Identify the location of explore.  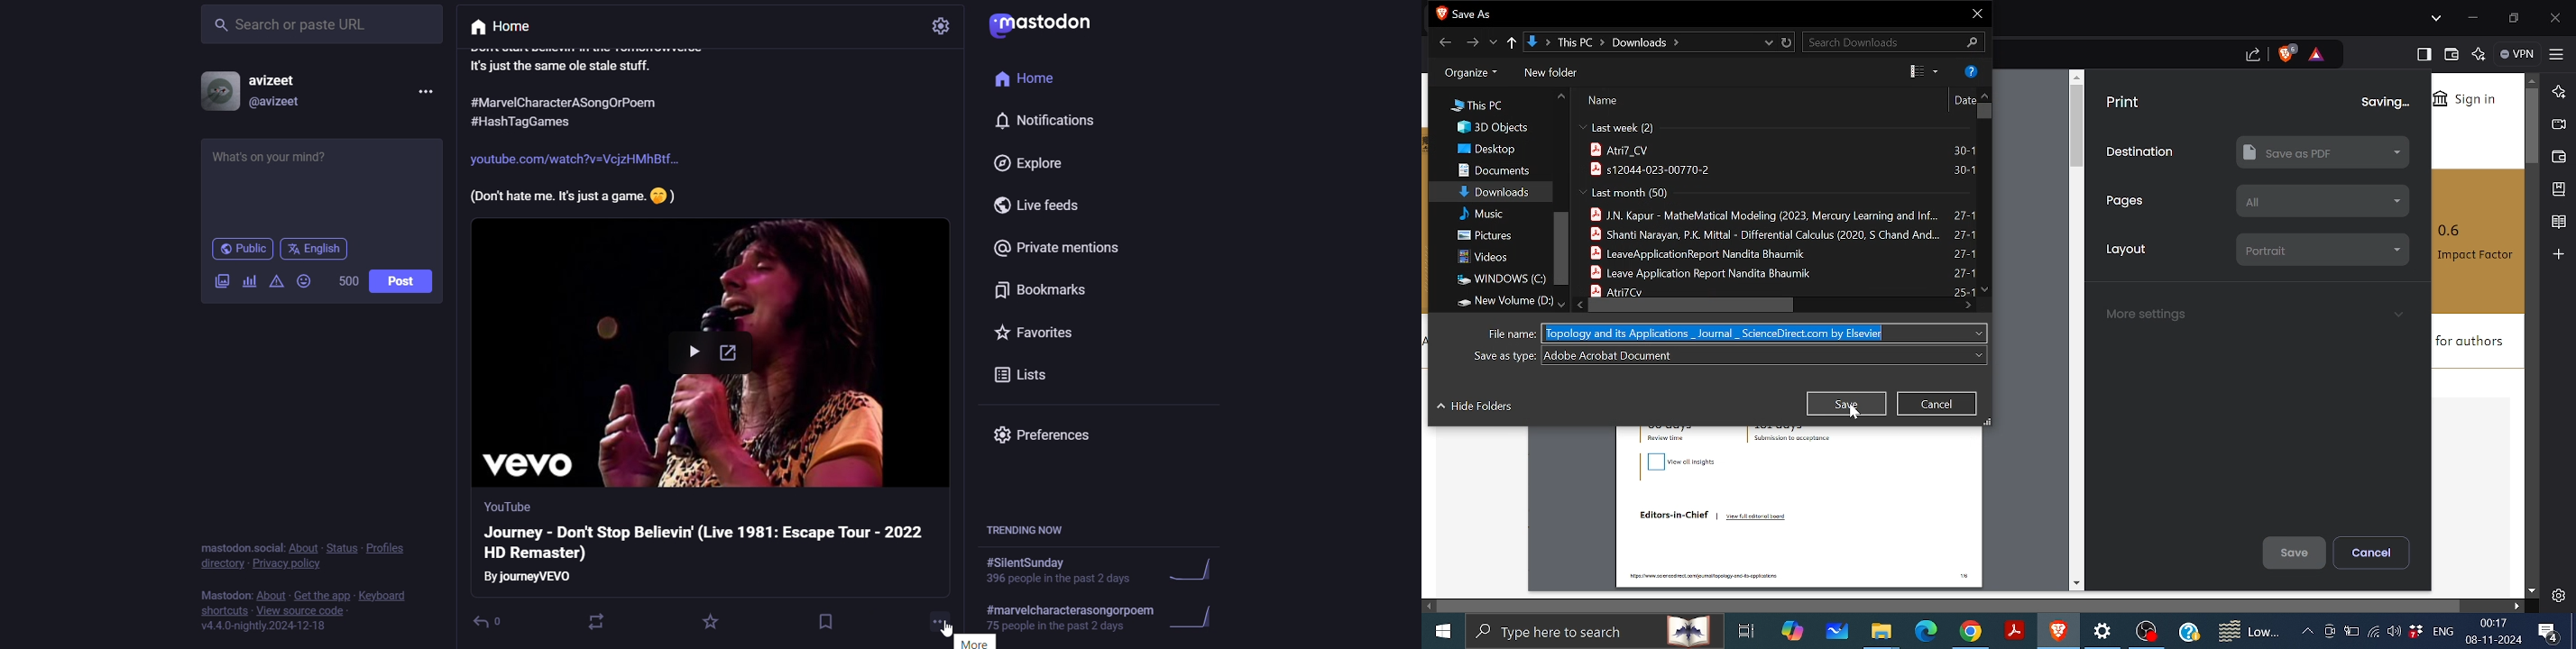
(1031, 163).